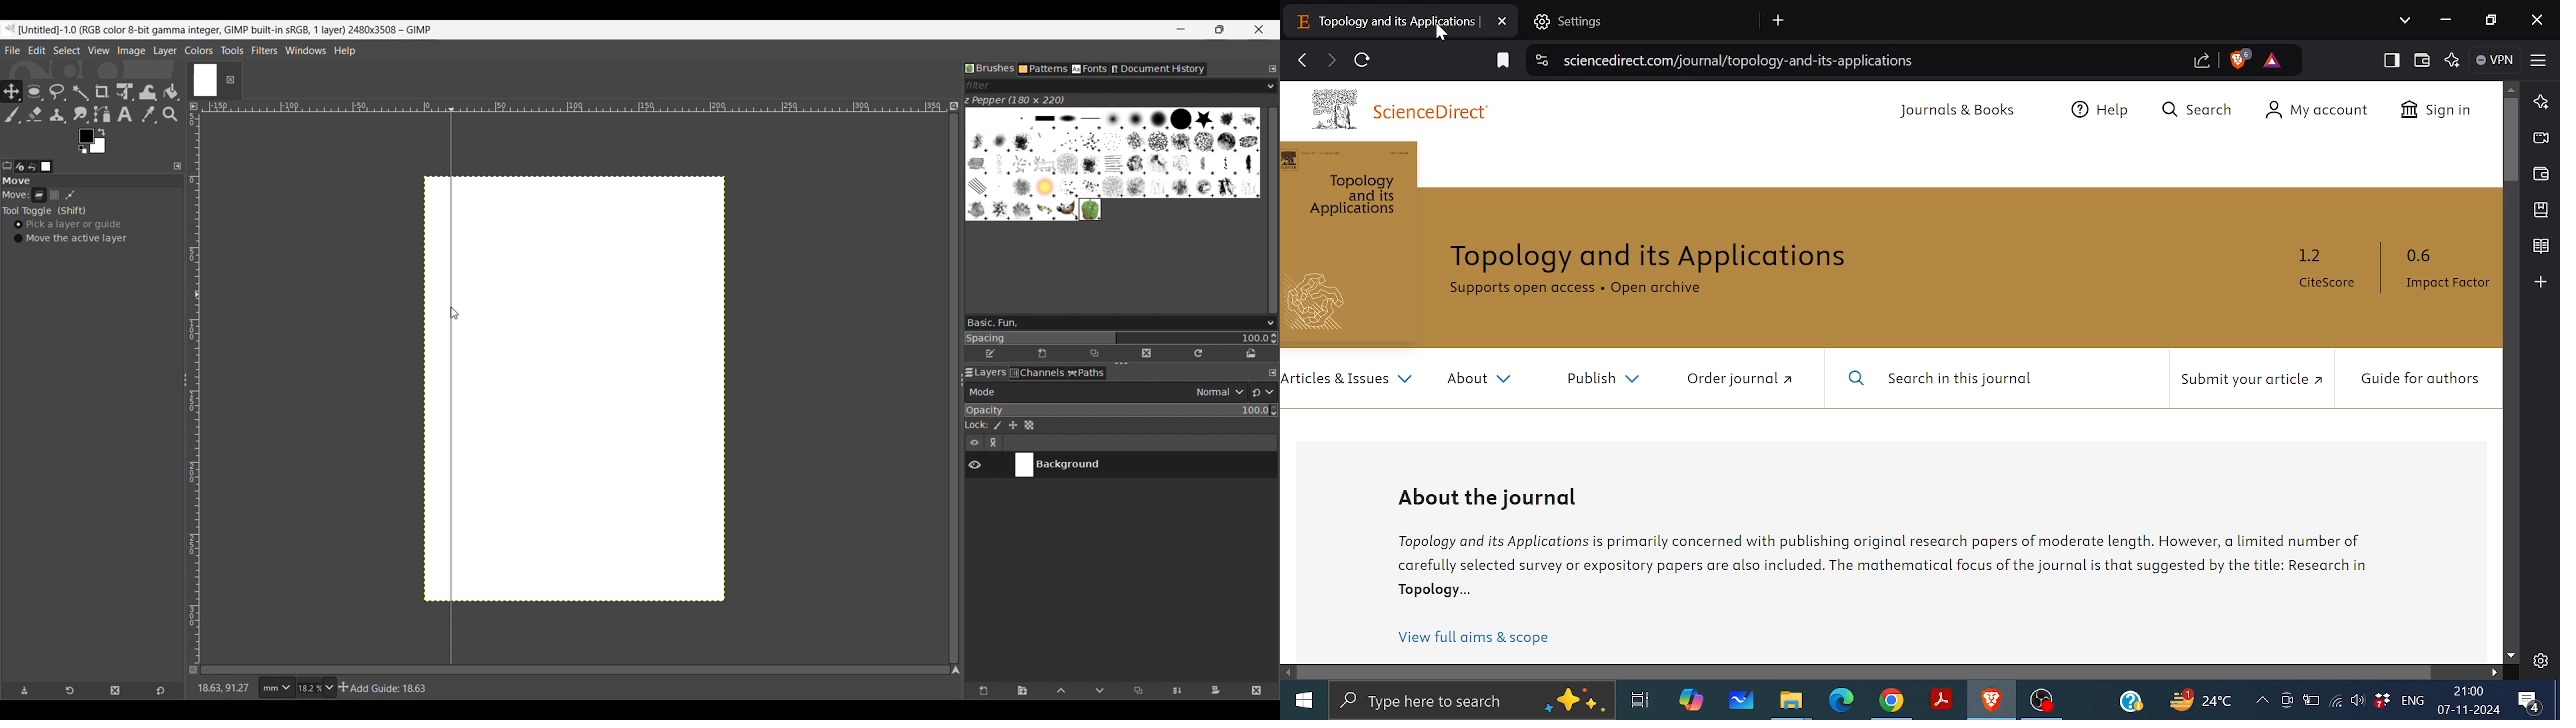 This screenshot has height=728, width=2576. I want to click on Move right, so click(2496, 672).